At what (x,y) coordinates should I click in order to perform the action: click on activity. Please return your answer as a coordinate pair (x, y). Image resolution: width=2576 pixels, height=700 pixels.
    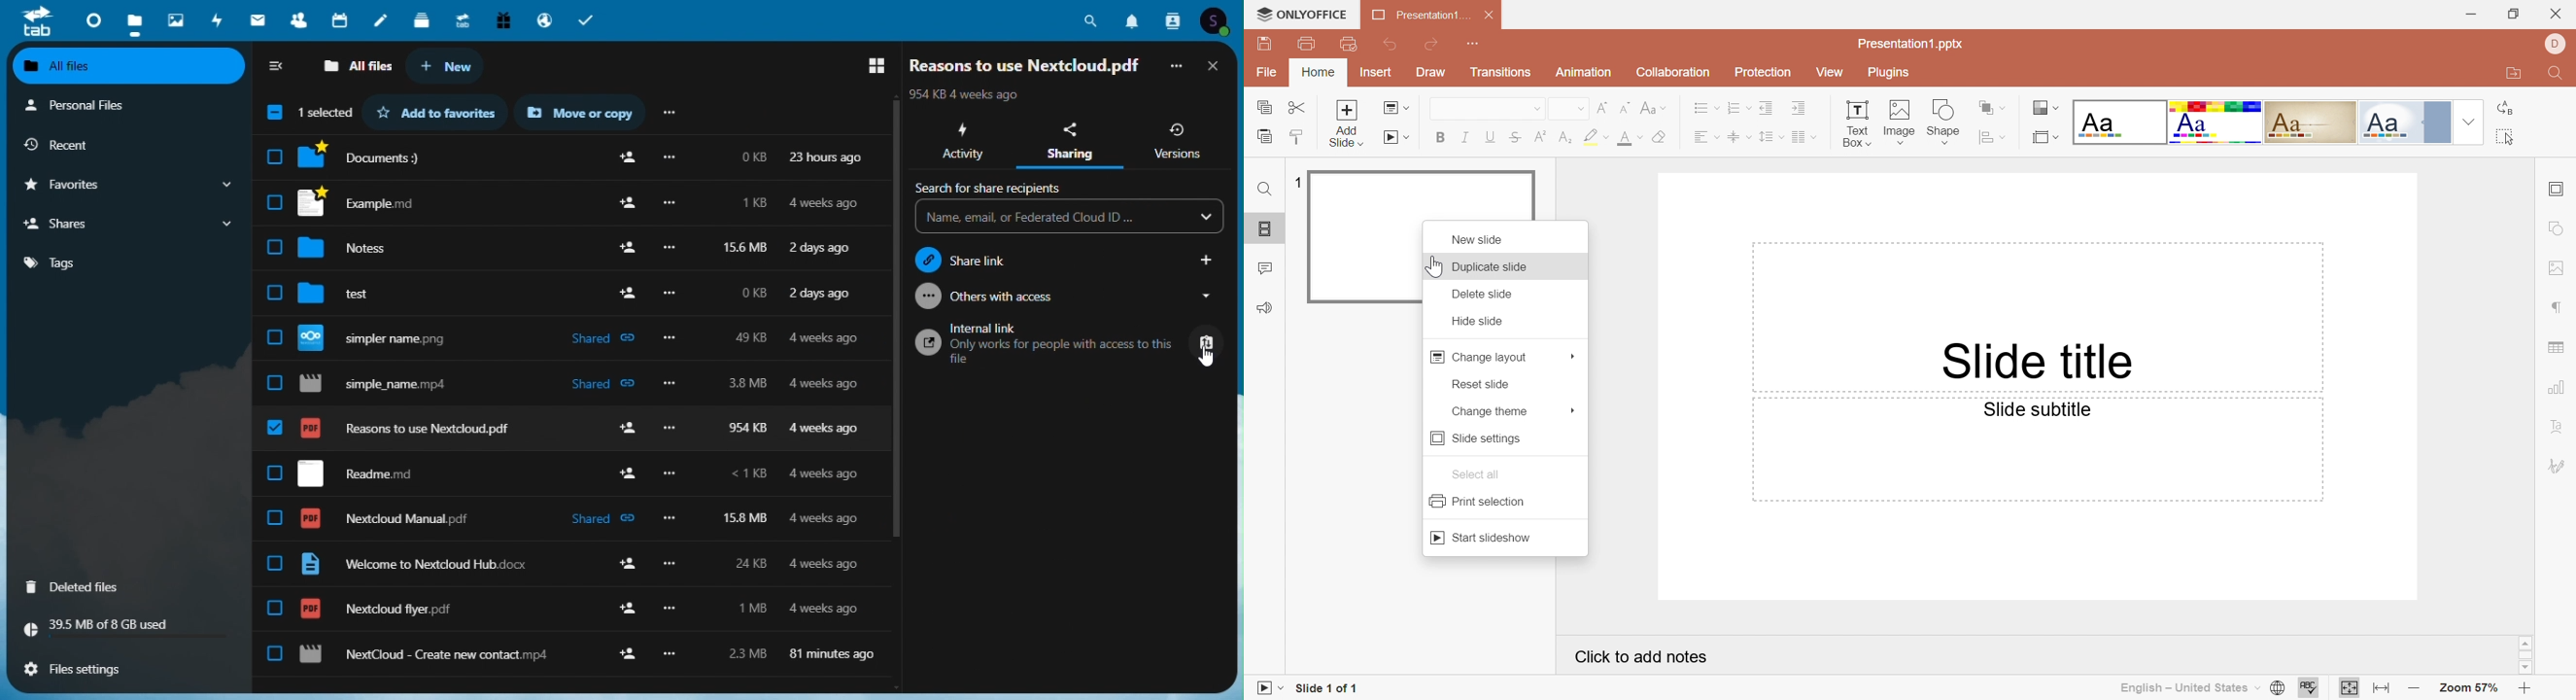
    Looking at the image, I should click on (959, 143).